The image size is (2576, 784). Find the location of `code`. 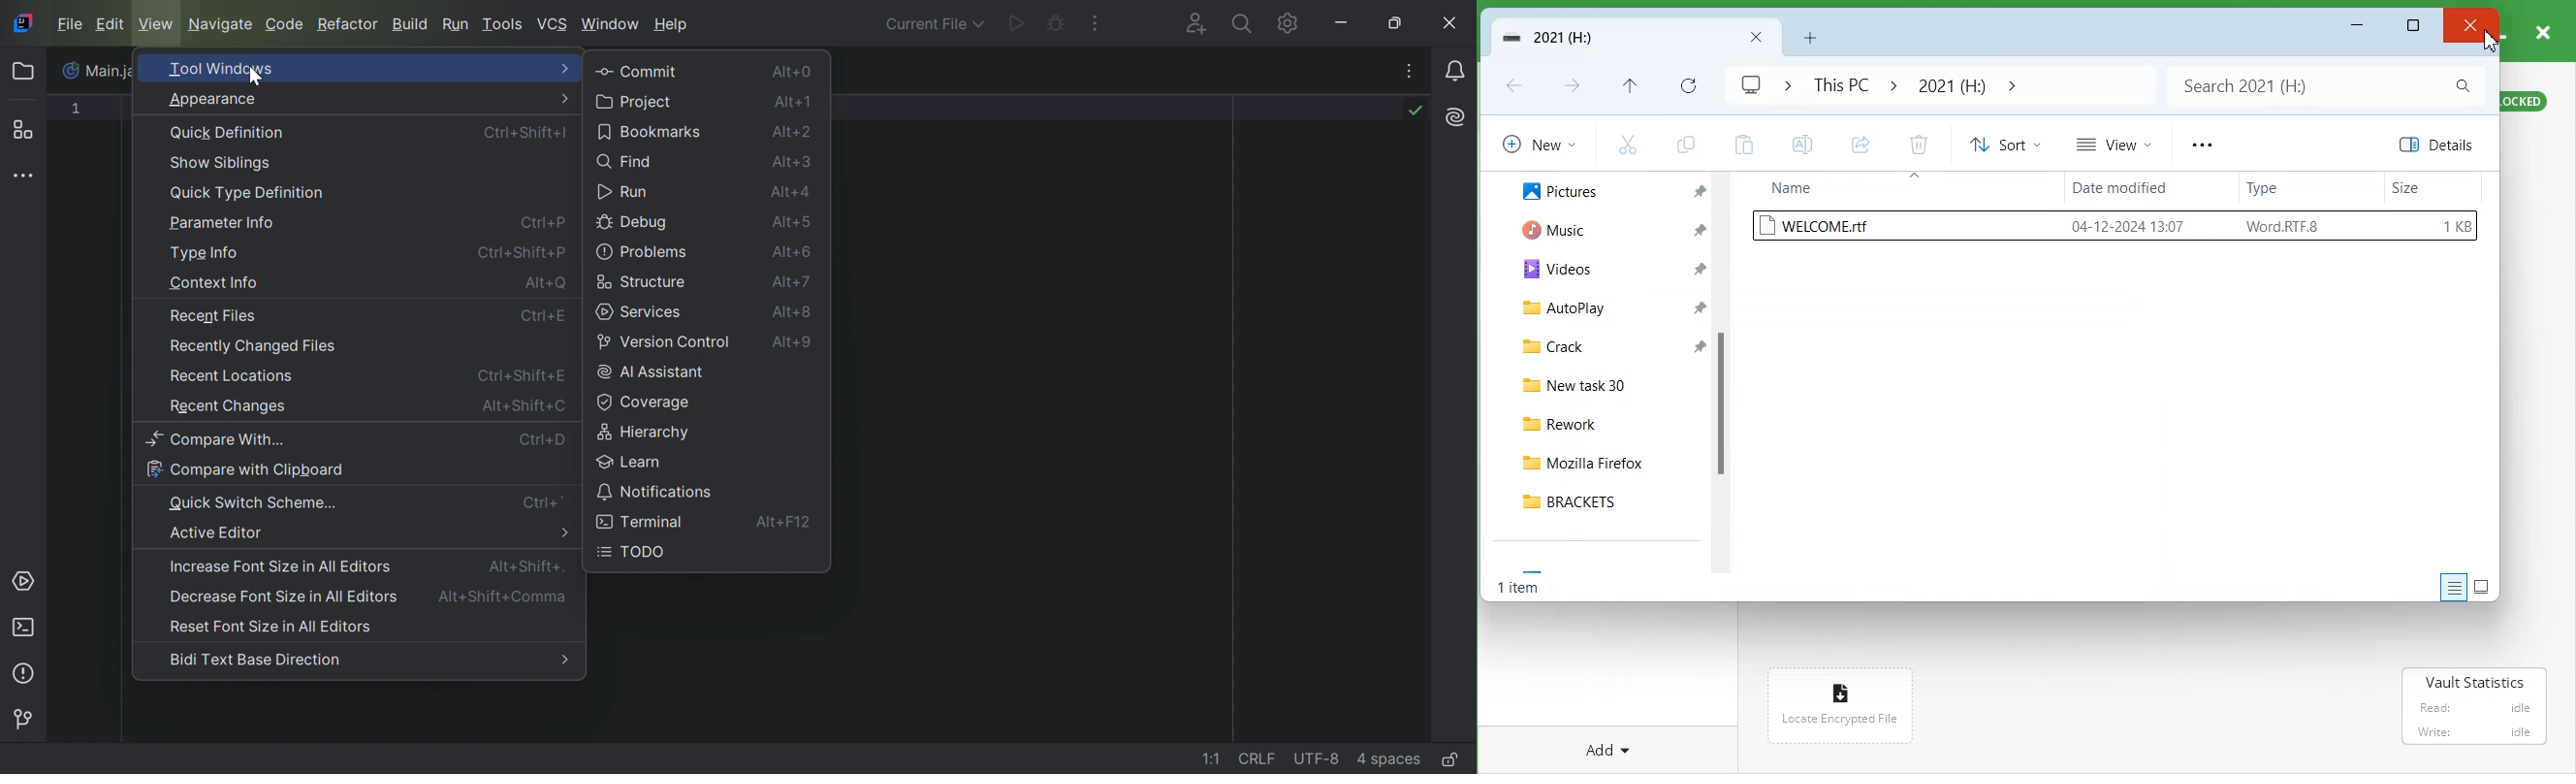

code is located at coordinates (284, 26).